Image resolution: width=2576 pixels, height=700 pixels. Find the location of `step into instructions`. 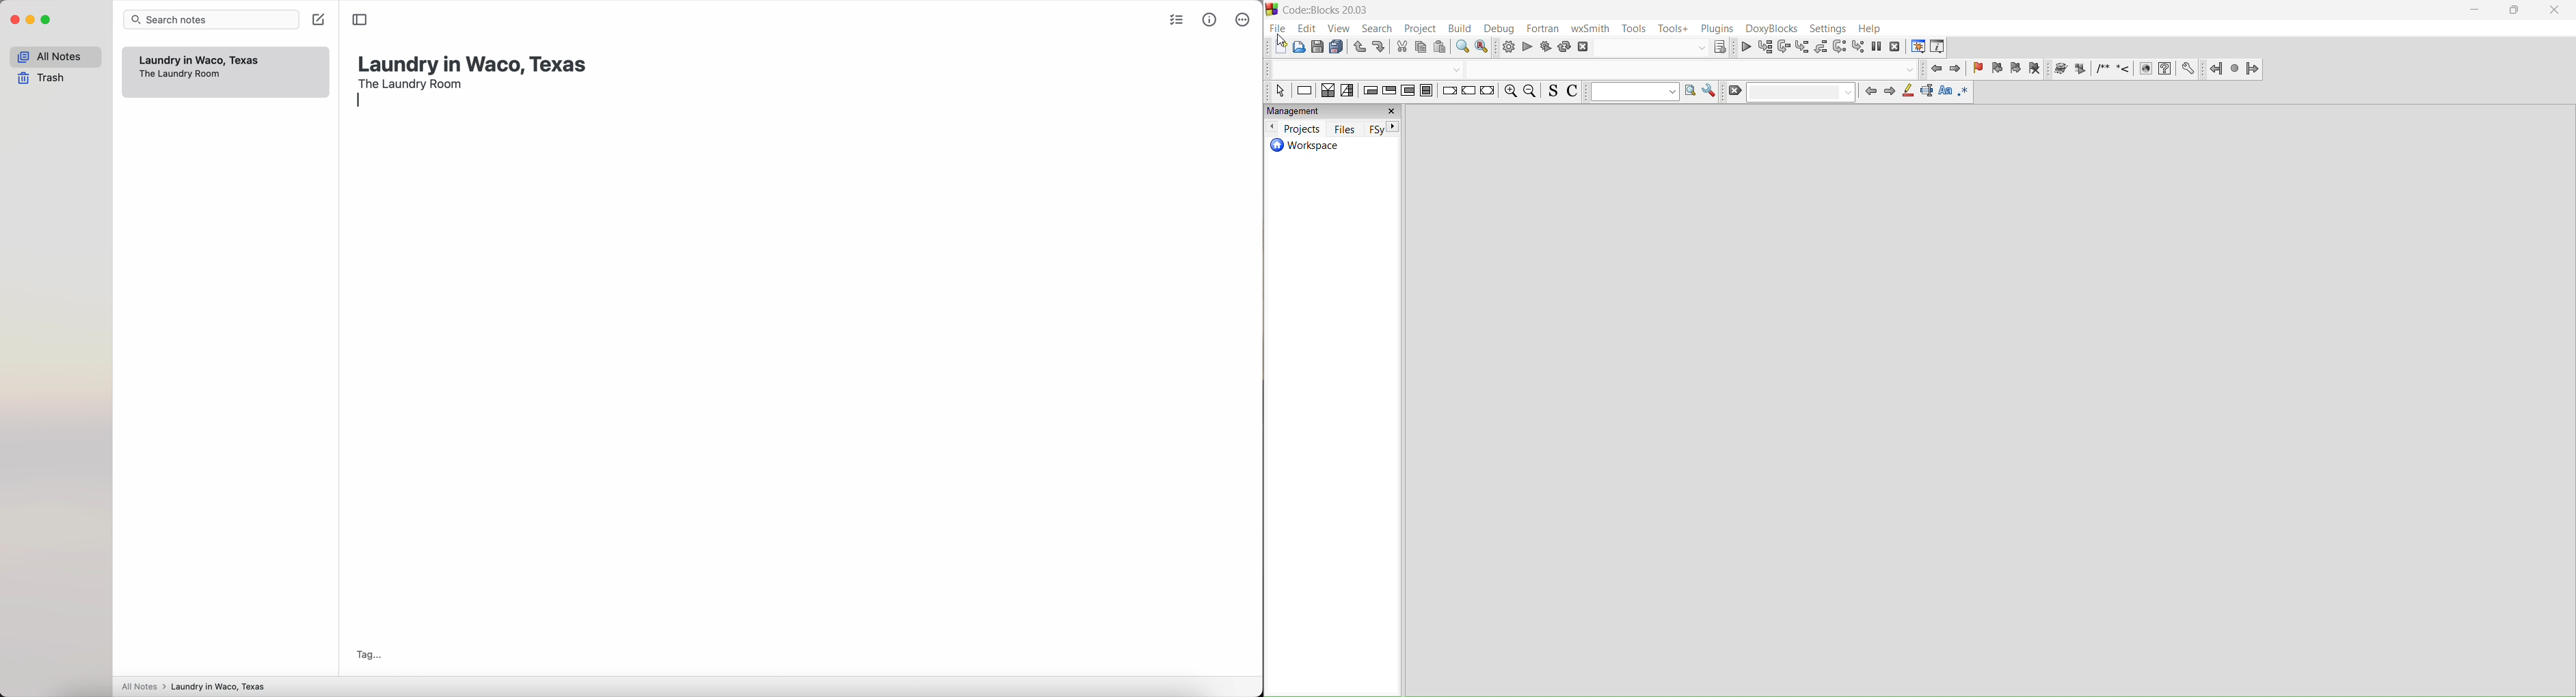

step into instructions is located at coordinates (1857, 47).